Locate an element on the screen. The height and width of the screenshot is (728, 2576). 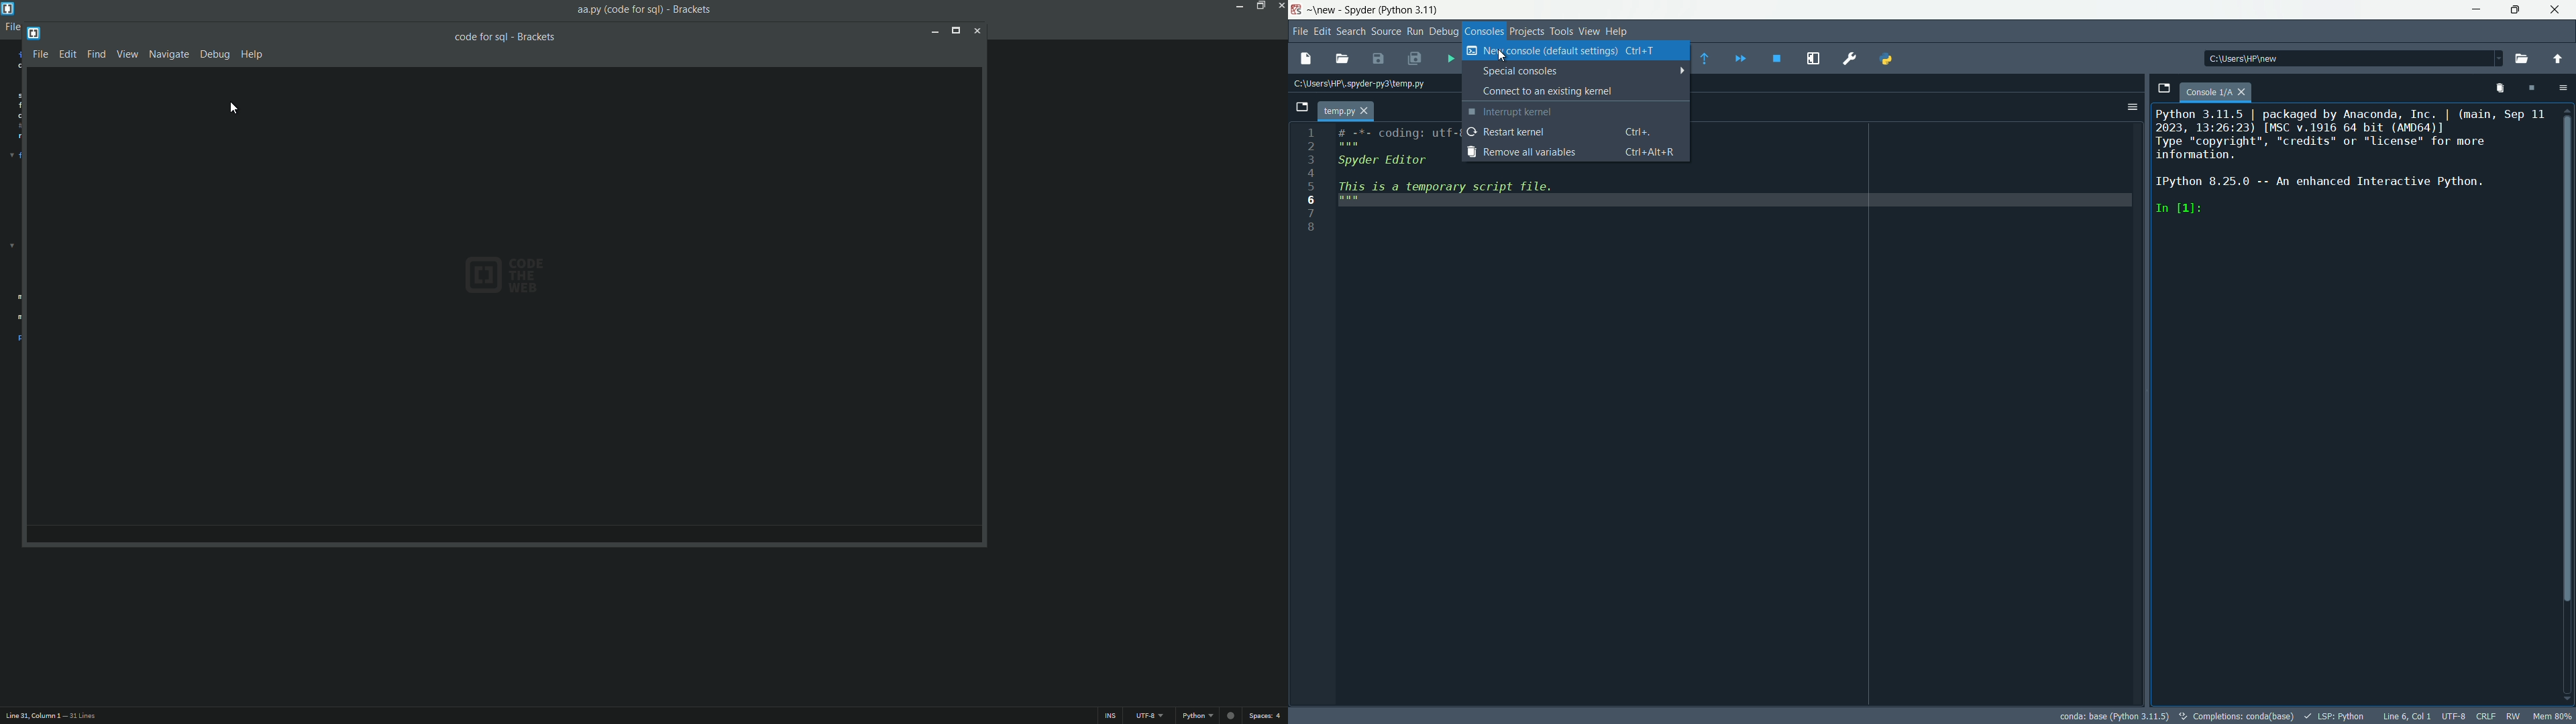
preferences is located at coordinates (1846, 58).